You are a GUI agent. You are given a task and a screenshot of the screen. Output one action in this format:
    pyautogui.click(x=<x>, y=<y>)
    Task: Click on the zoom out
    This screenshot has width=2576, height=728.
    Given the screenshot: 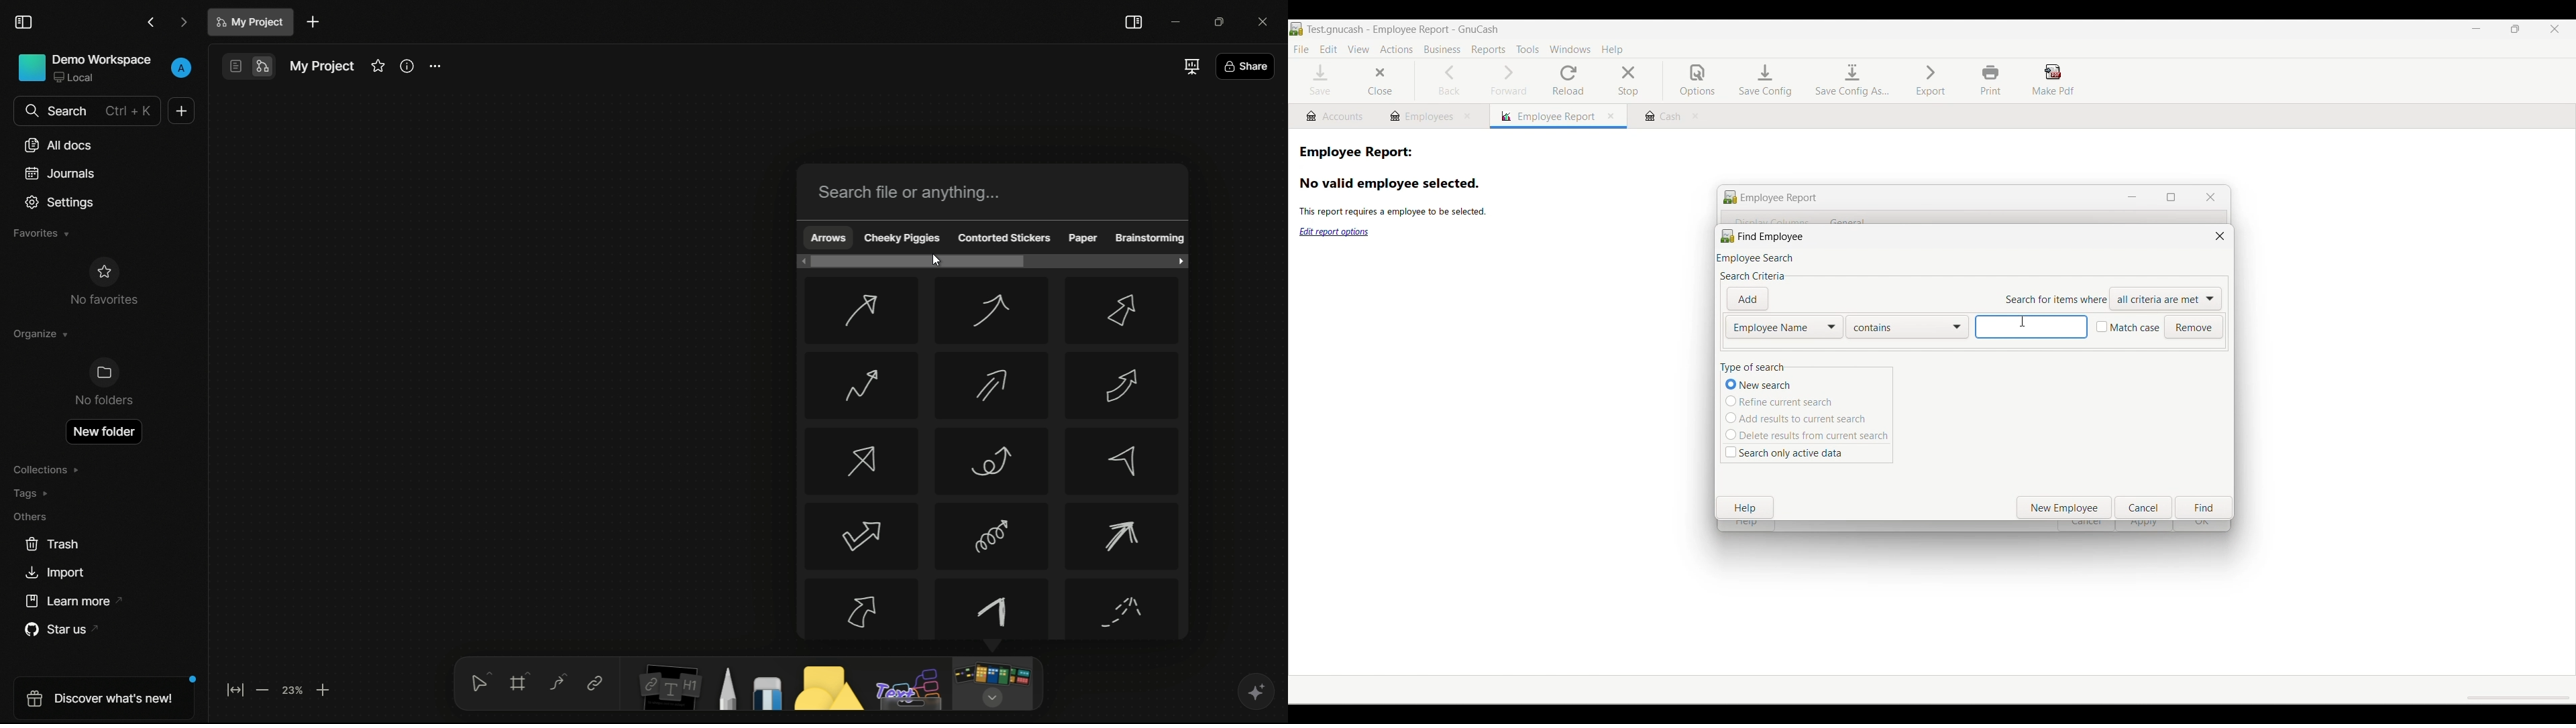 What is the action you would take?
    pyautogui.click(x=261, y=690)
    